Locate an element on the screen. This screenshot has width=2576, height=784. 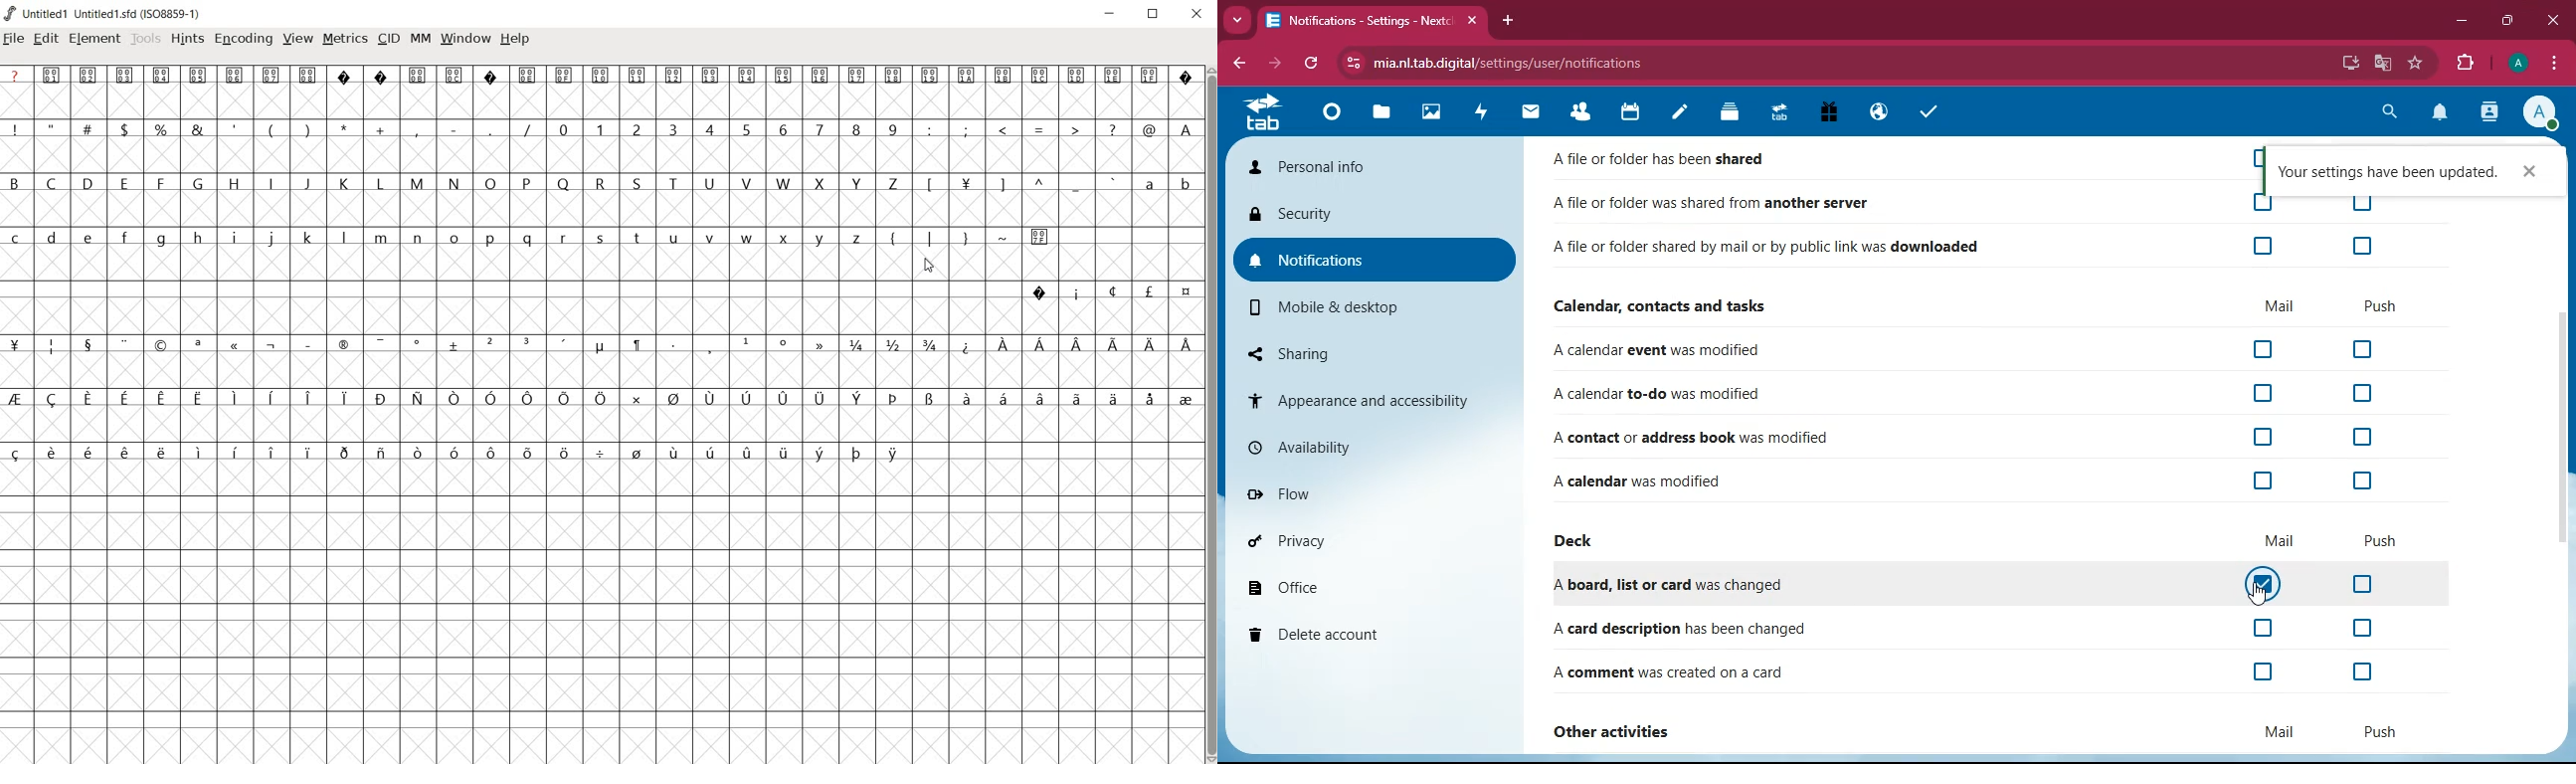
mobile & desktop is located at coordinates (1377, 308).